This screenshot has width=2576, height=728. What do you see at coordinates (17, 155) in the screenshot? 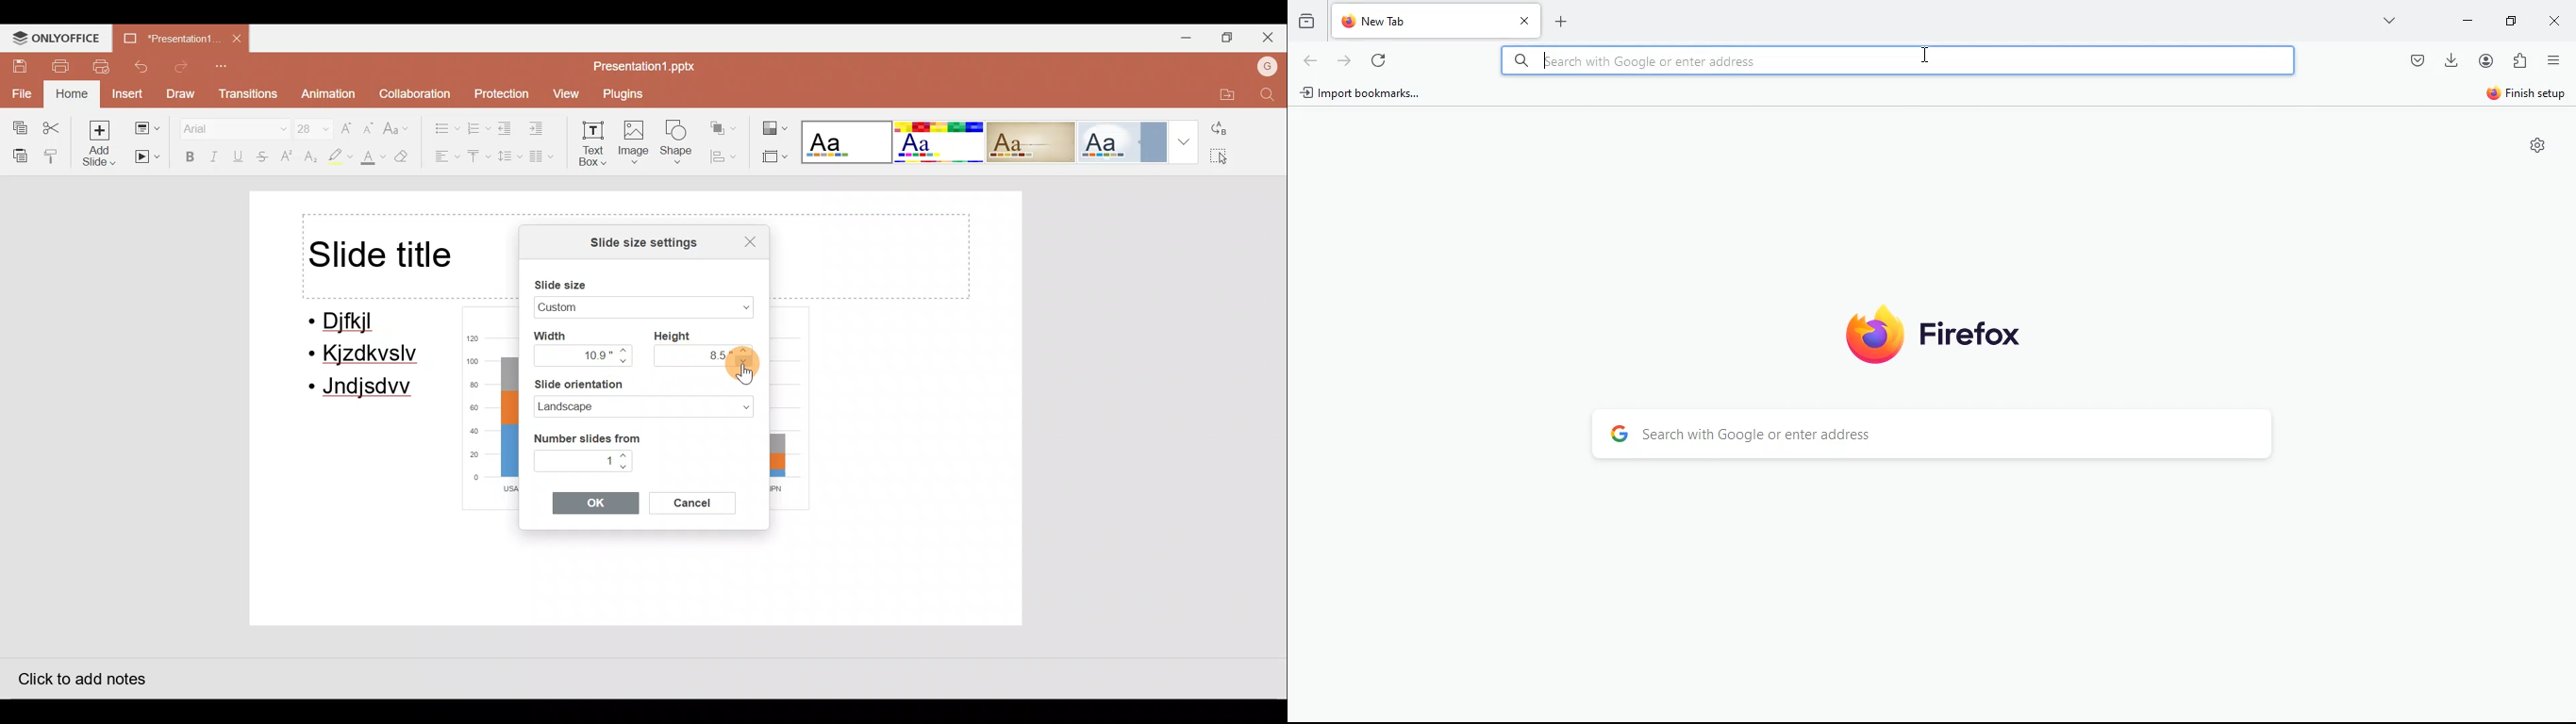
I see `Paste` at bounding box center [17, 155].